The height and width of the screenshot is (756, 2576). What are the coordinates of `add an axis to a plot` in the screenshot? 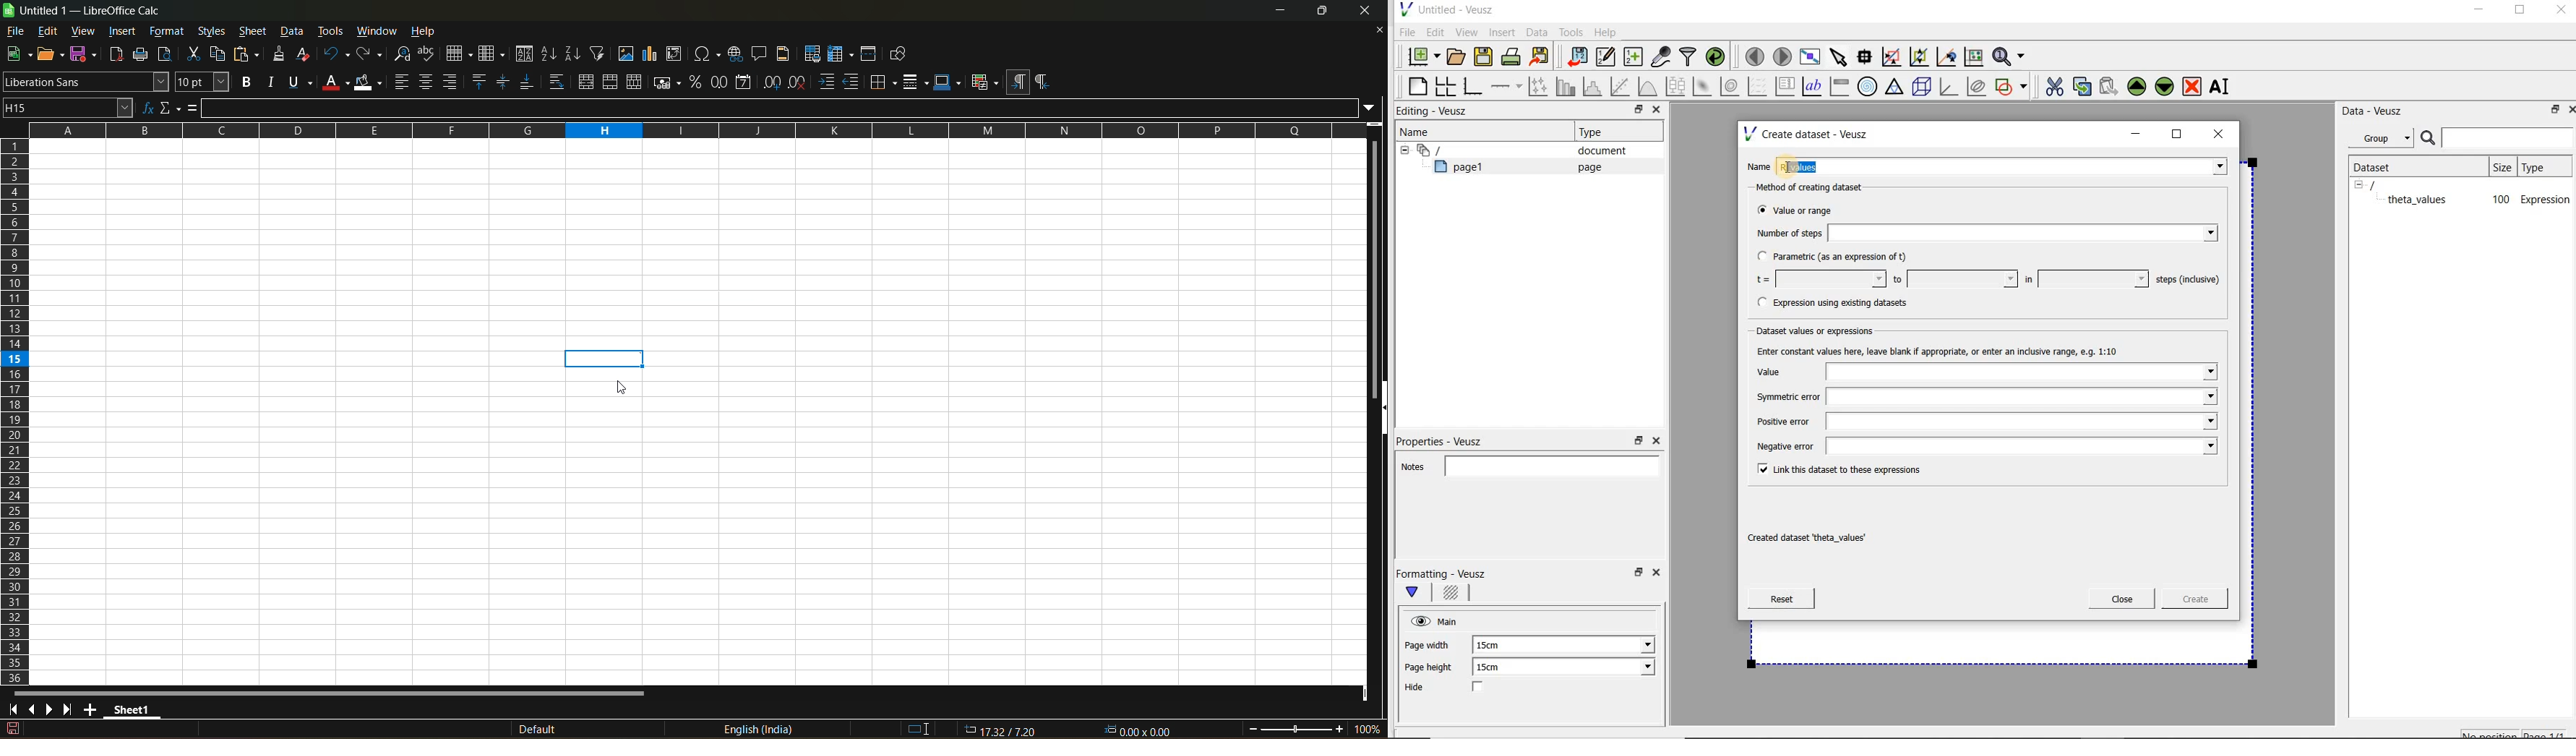 It's located at (1507, 86).